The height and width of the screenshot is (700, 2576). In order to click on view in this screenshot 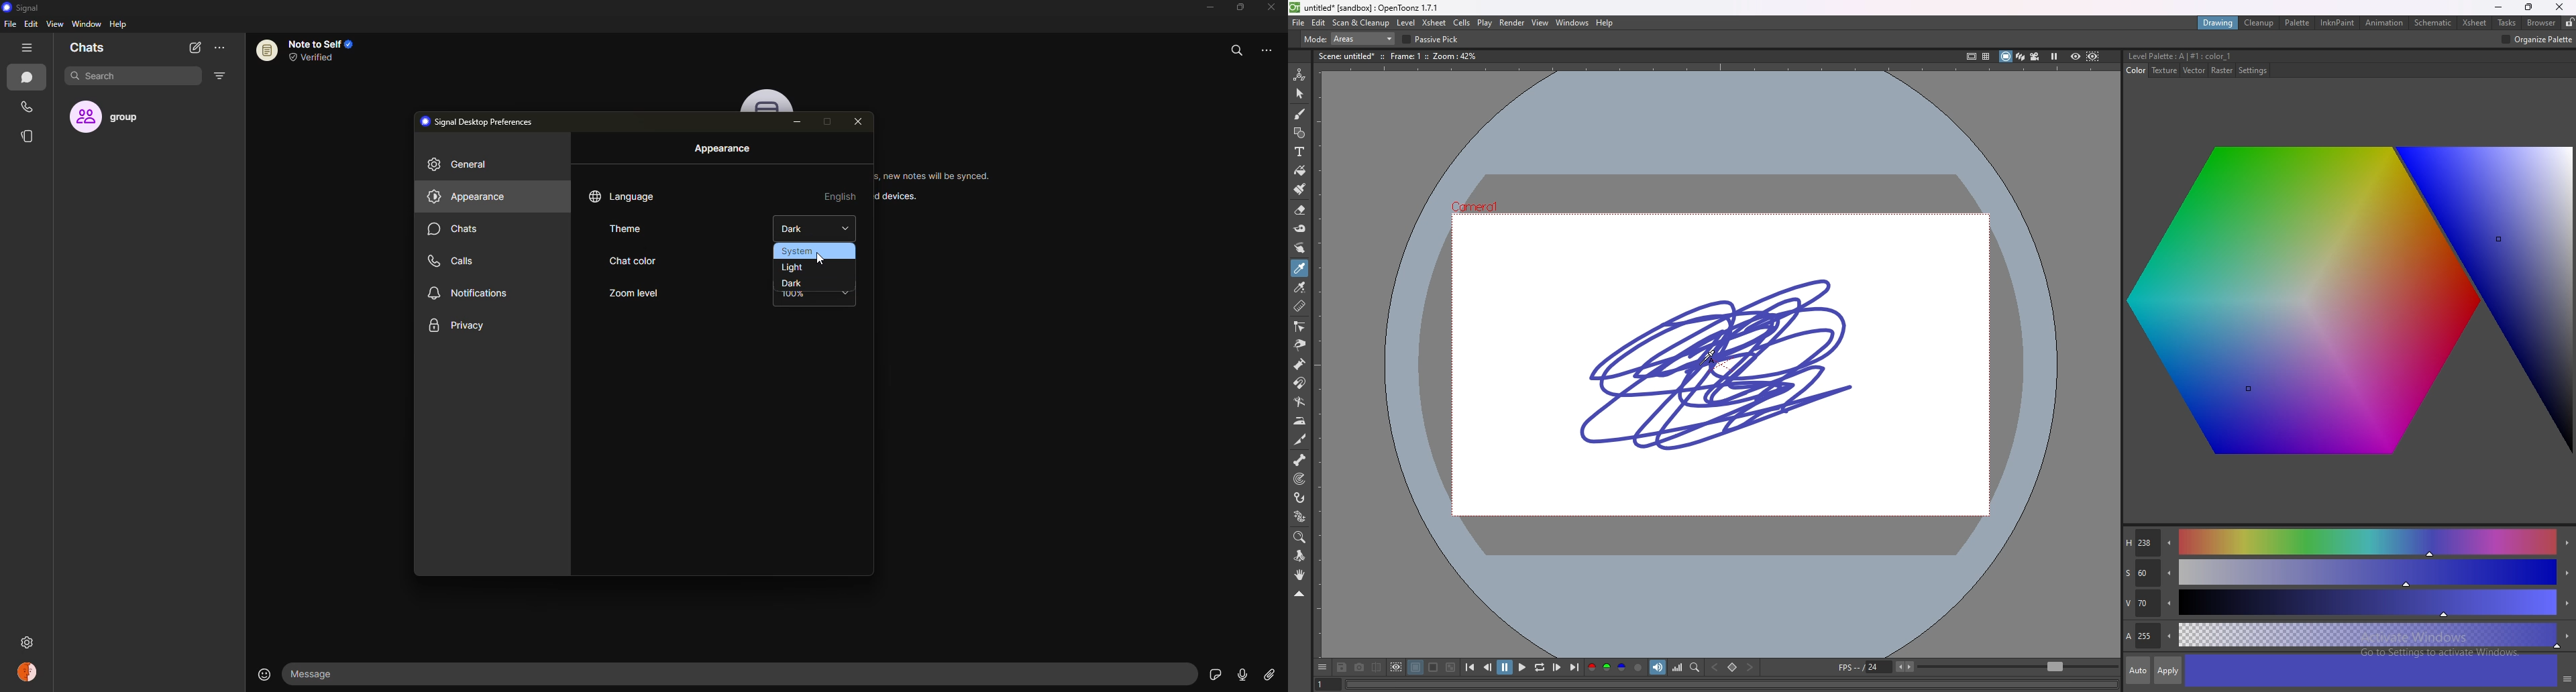, I will do `click(54, 23)`.